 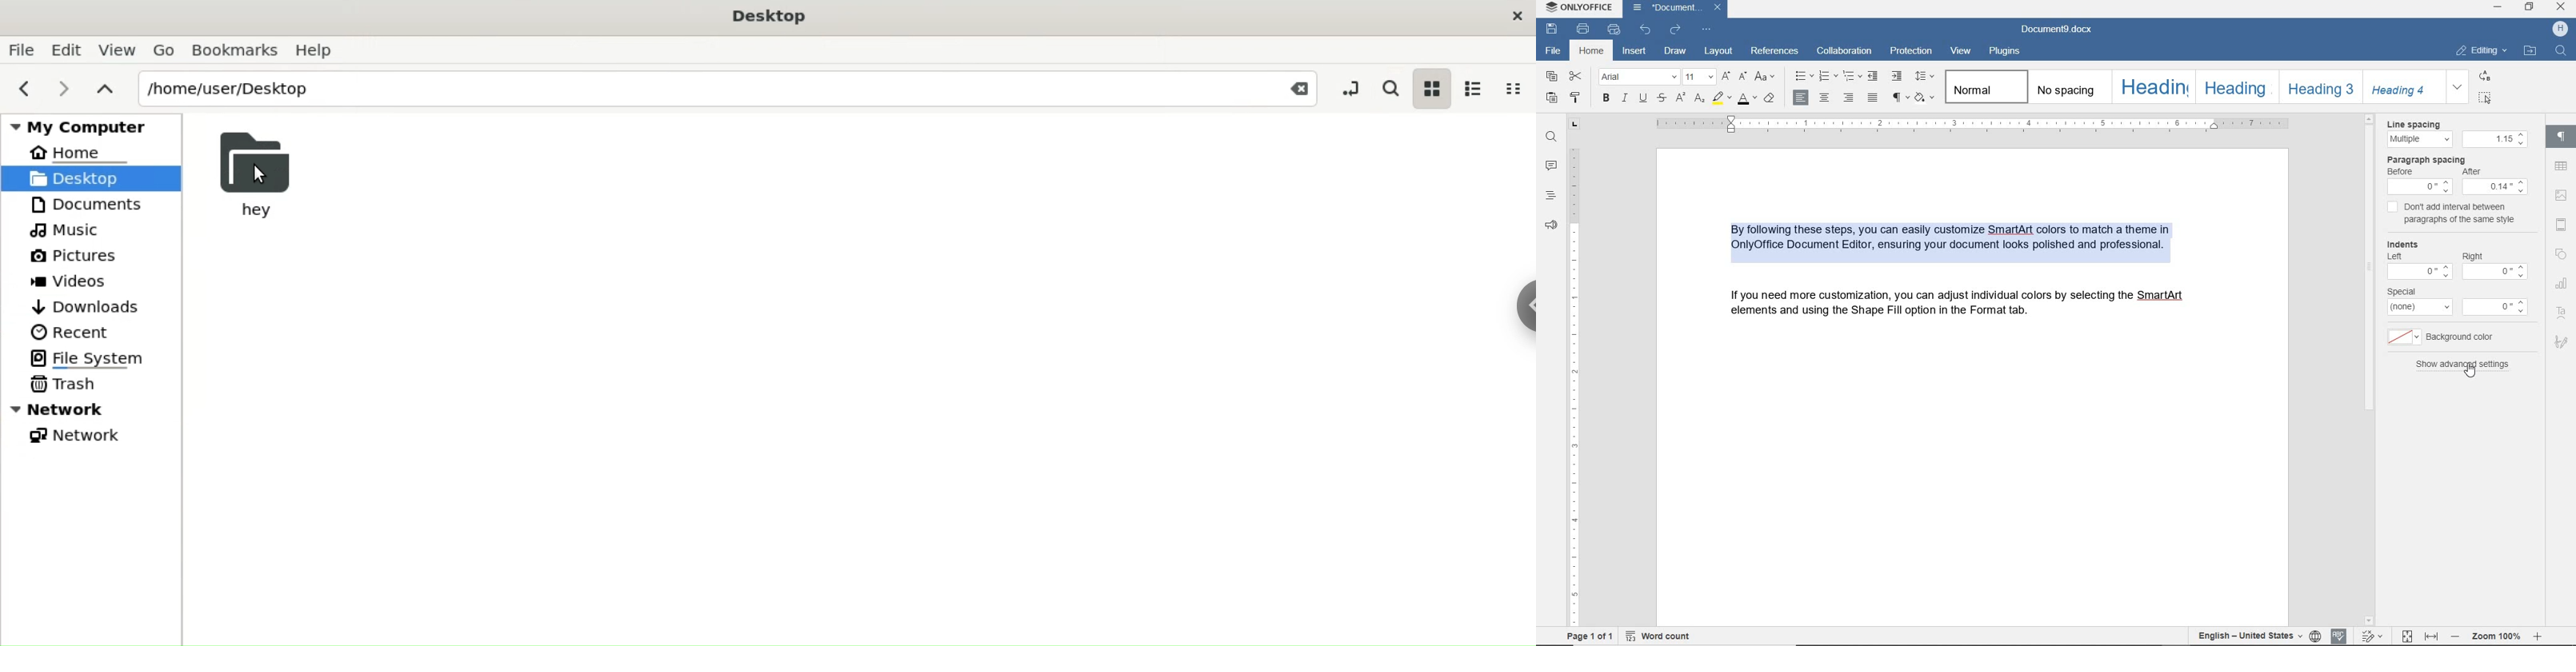 What do you see at coordinates (1551, 226) in the screenshot?
I see `feedback & support` at bounding box center [1551, 226].